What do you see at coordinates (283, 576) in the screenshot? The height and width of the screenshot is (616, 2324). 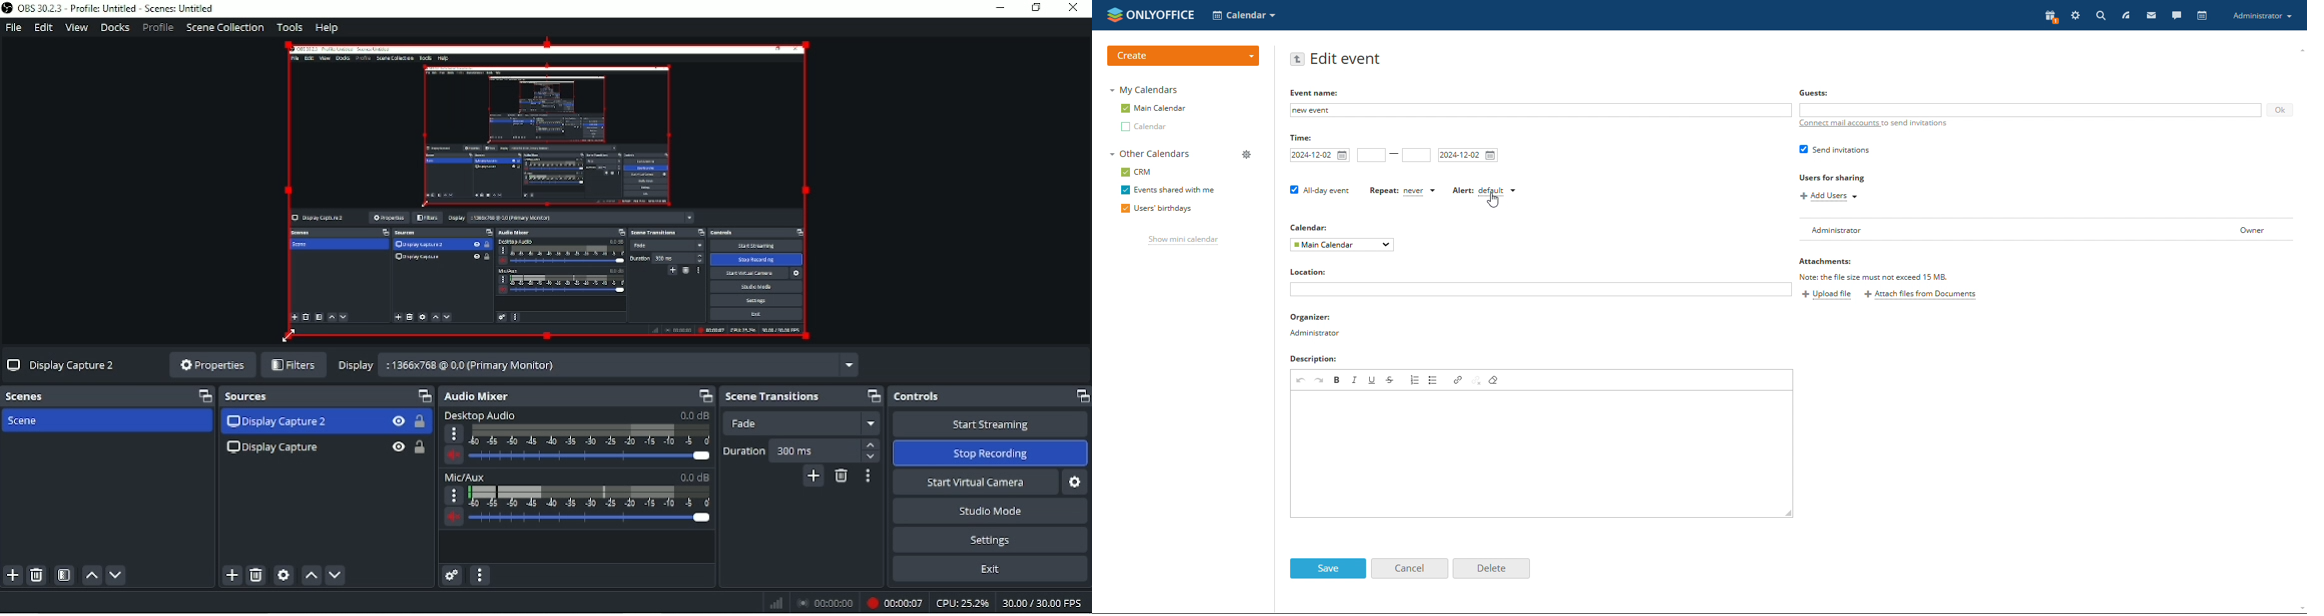 I see `Open source properties` at bounding box center [283, 576].